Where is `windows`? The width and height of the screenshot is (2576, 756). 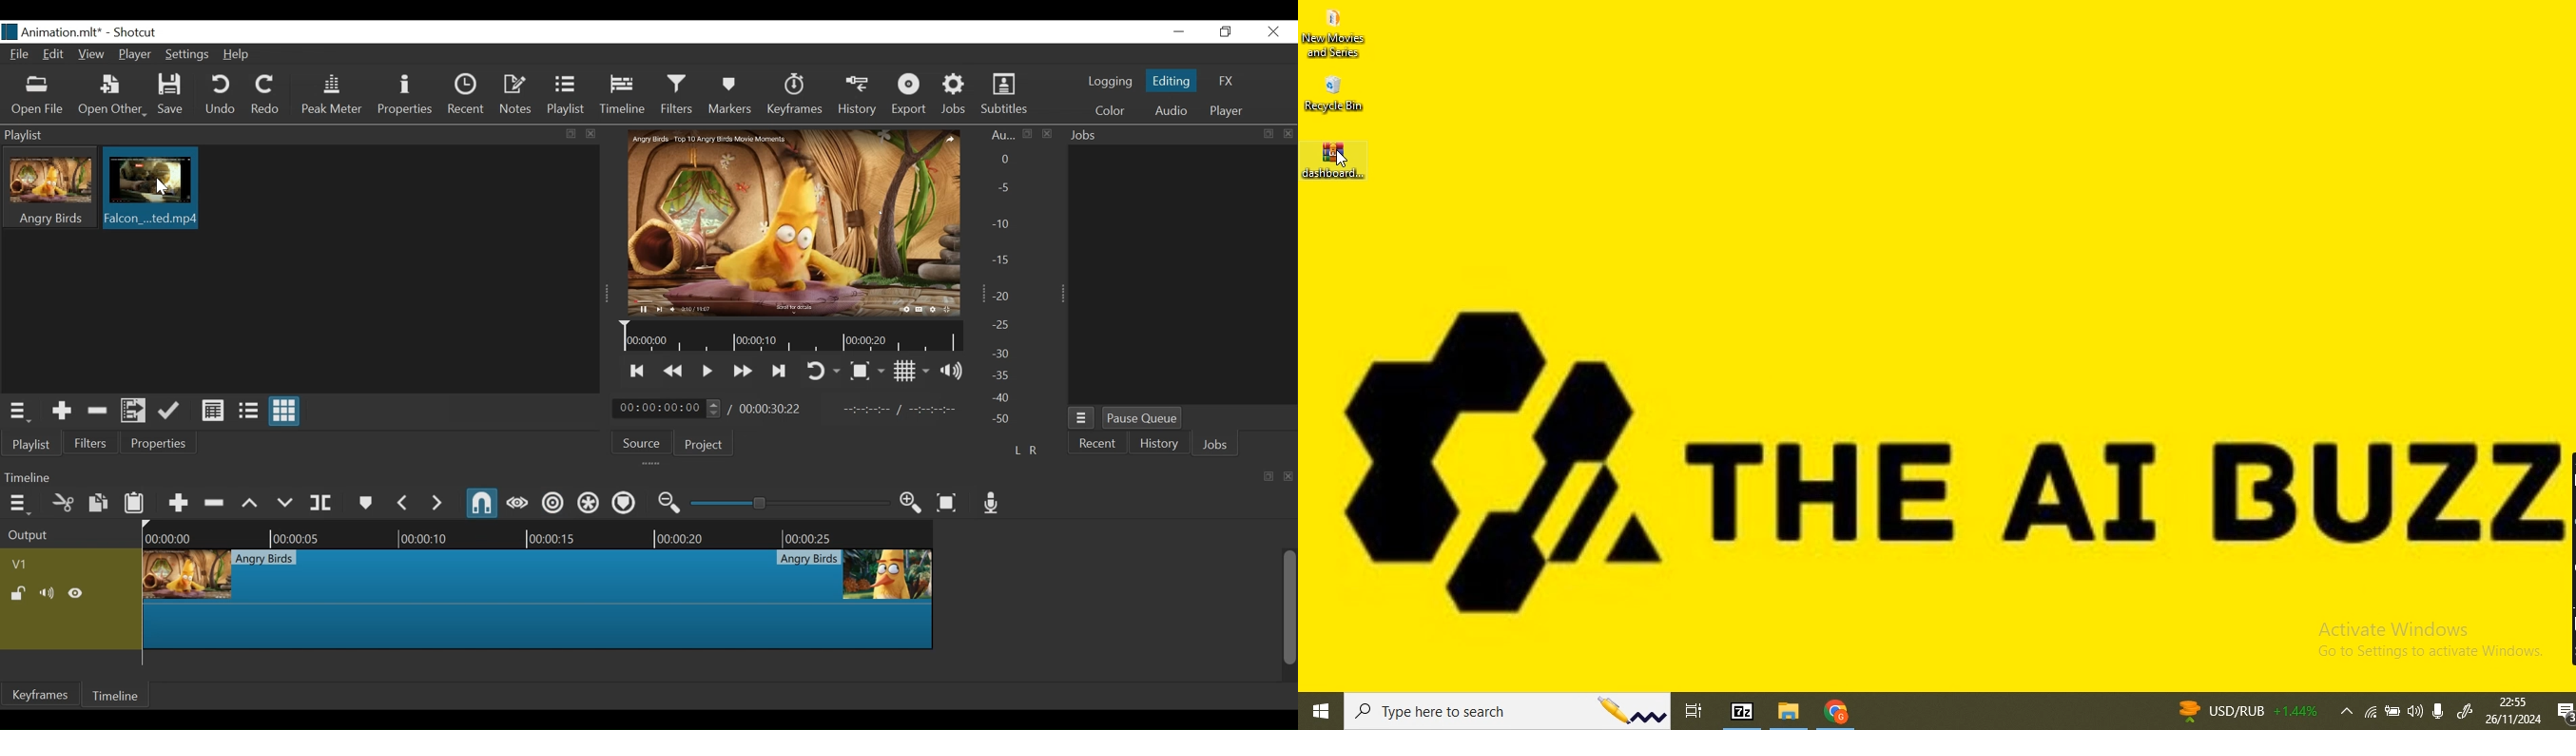 windows is located at coordinates (1322, 713).